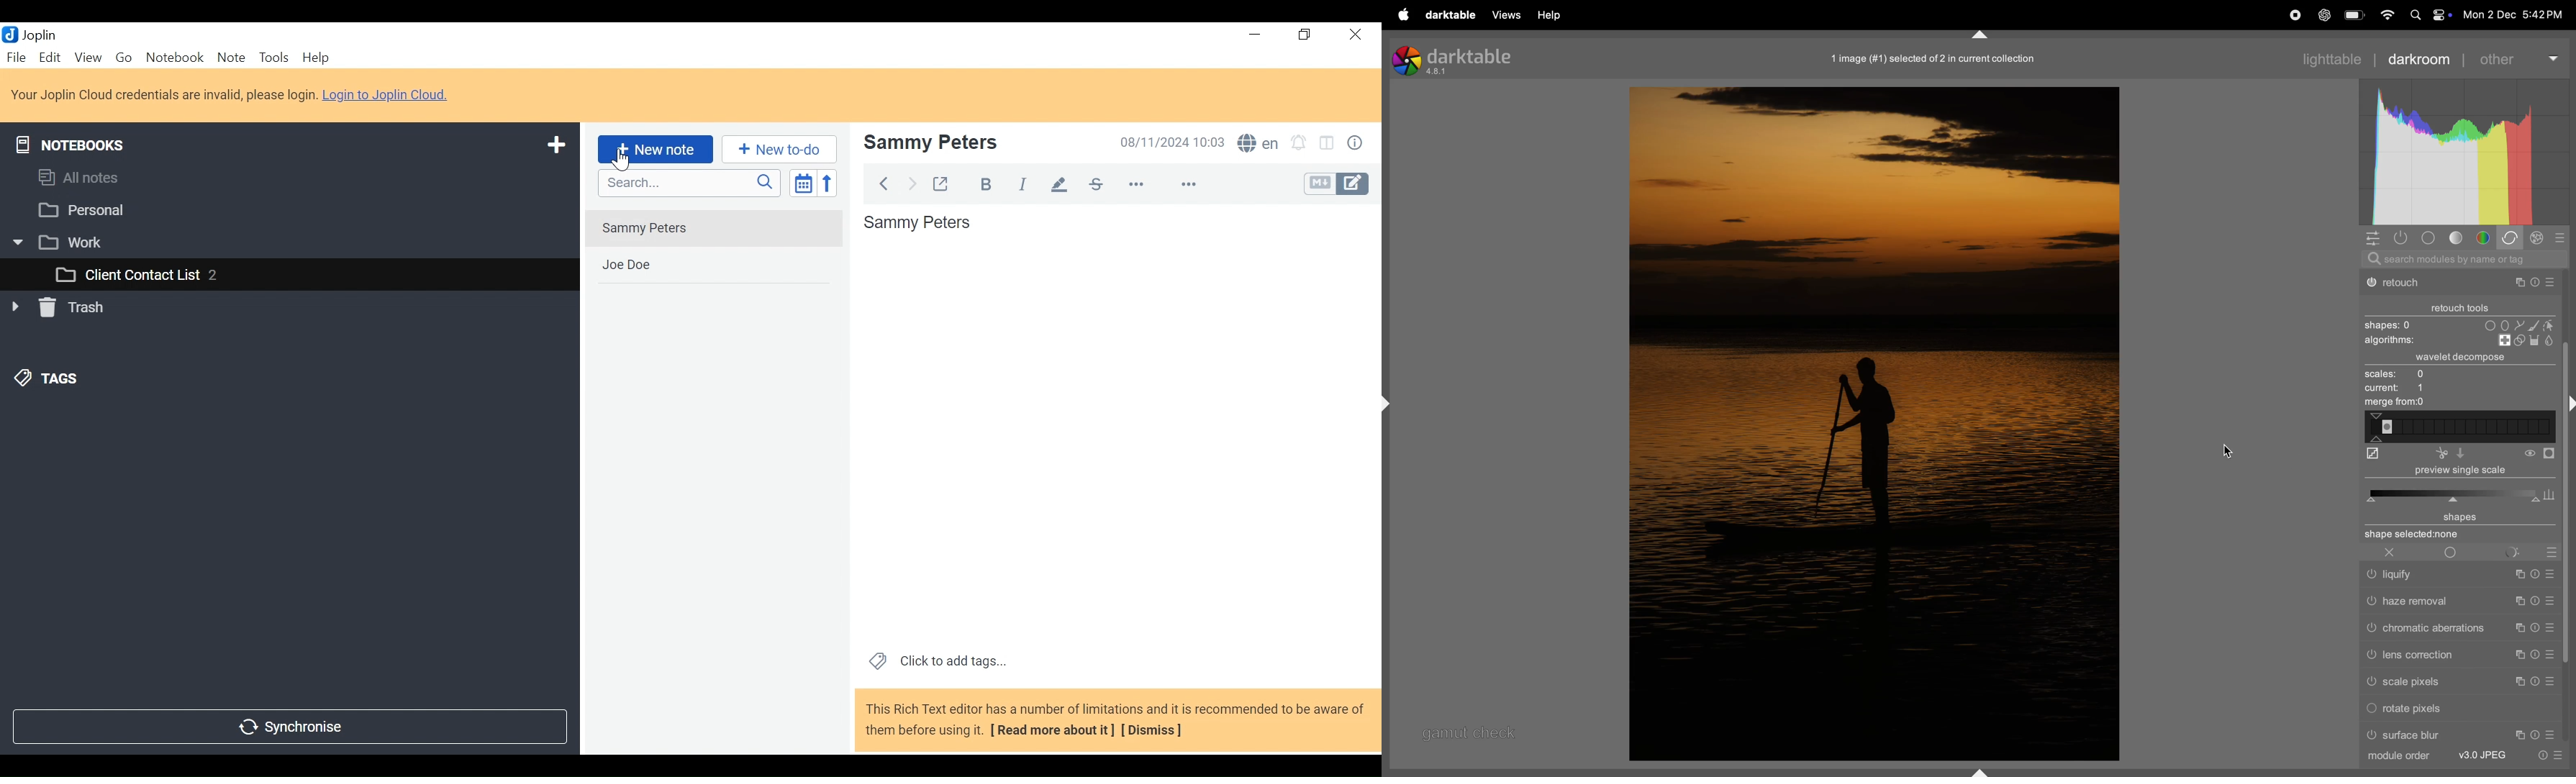 The height and width of the screenshot is (784, 2576). What do you see at coordinates (1983, 770) in the screenshot?
I see `expand` at bounding box center [1983, 770].